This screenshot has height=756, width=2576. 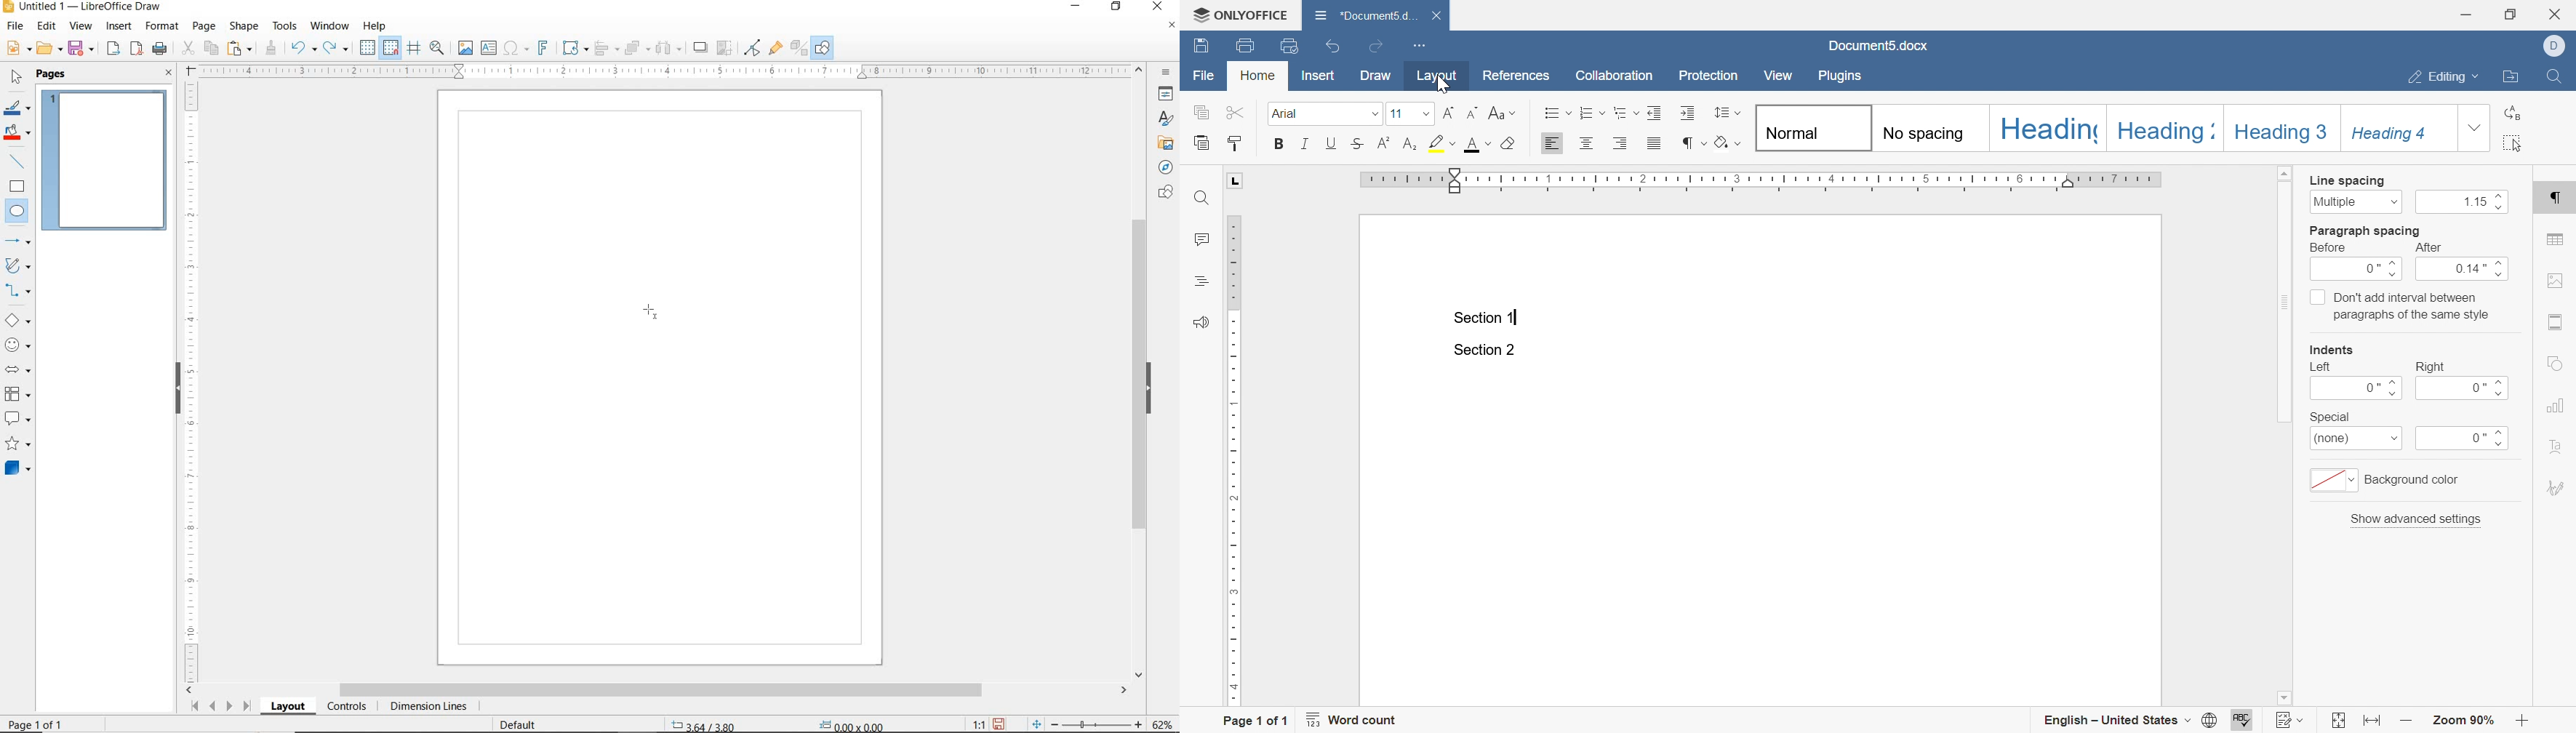 I want to click on SHAPE, so click(x=245, y=28).